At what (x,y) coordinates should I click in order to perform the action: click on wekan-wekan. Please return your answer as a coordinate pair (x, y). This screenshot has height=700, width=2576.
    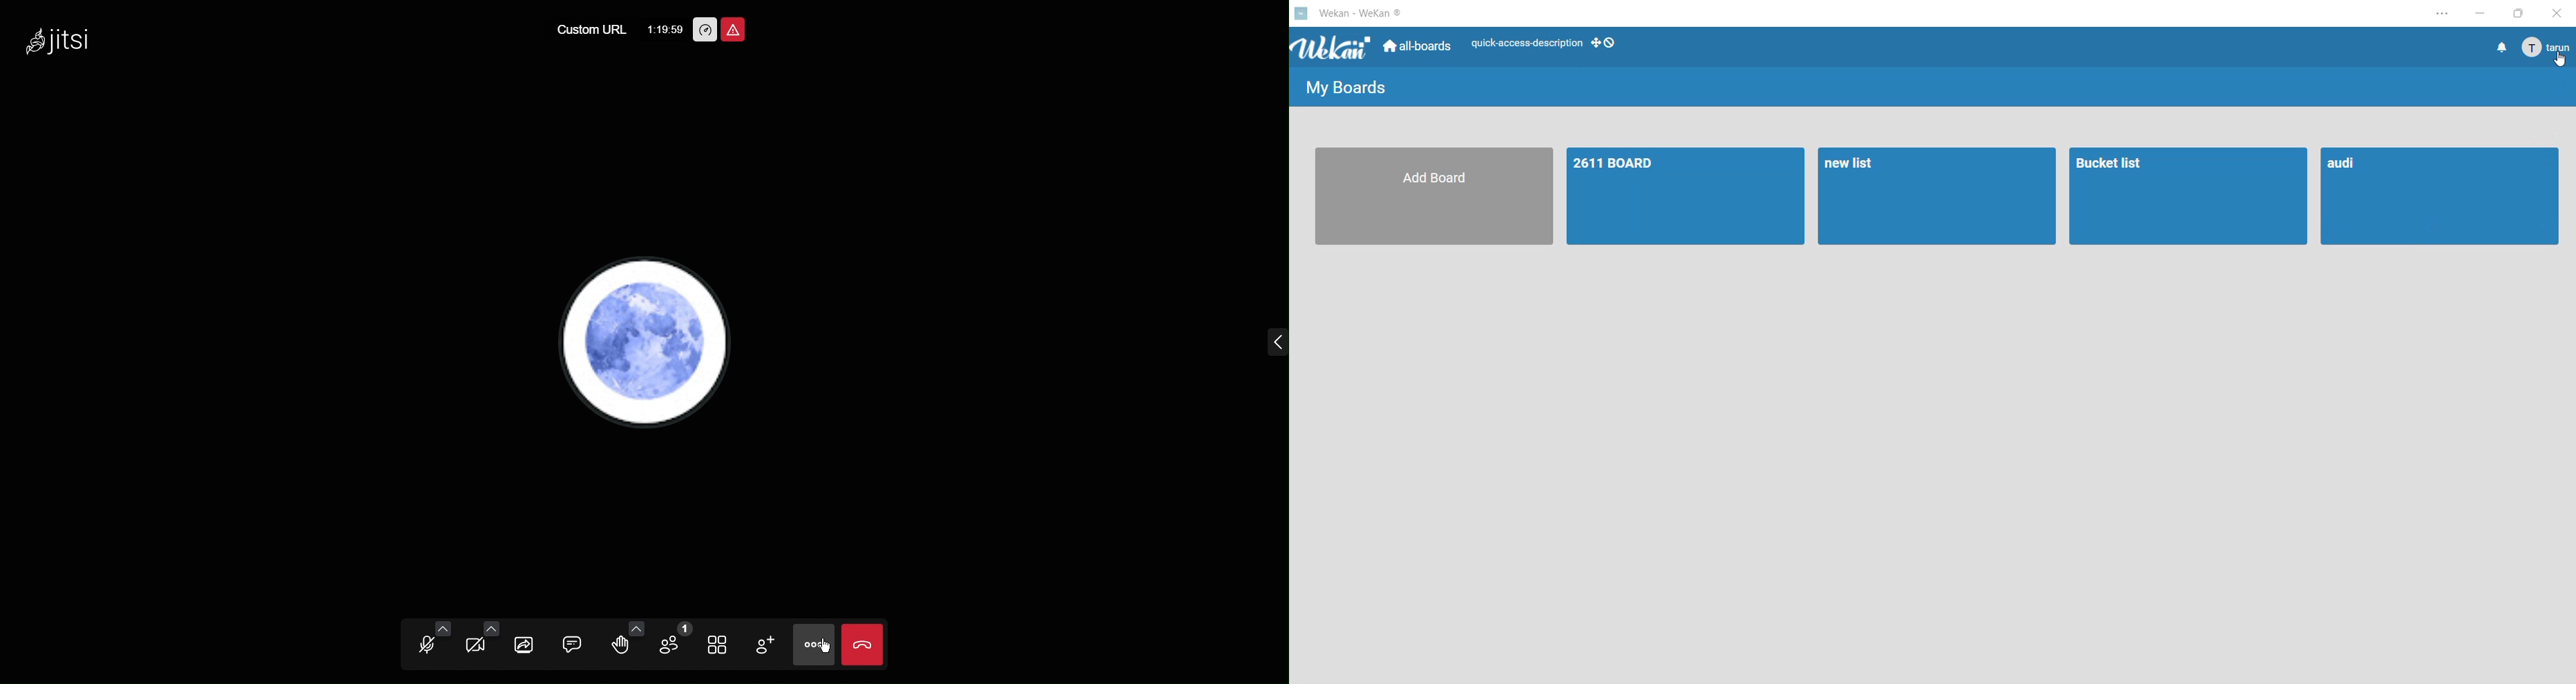
    Looking at the image, I should click on (1365, 11).